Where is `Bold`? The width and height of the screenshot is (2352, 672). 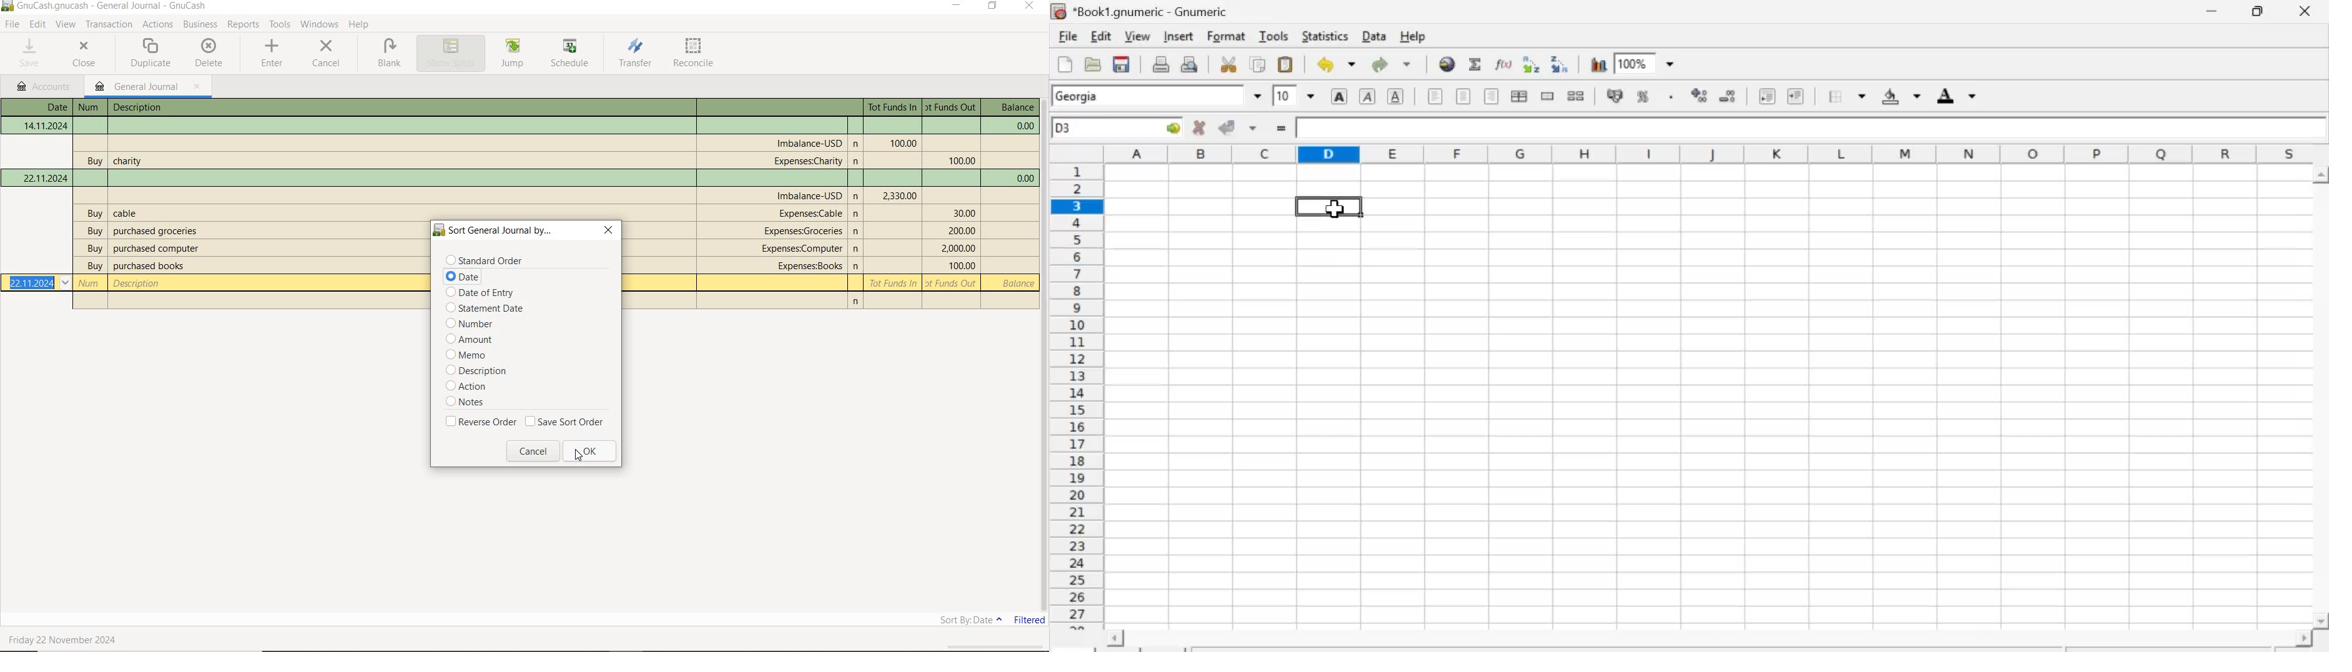
Bold is located at coordinates (1336, 96).